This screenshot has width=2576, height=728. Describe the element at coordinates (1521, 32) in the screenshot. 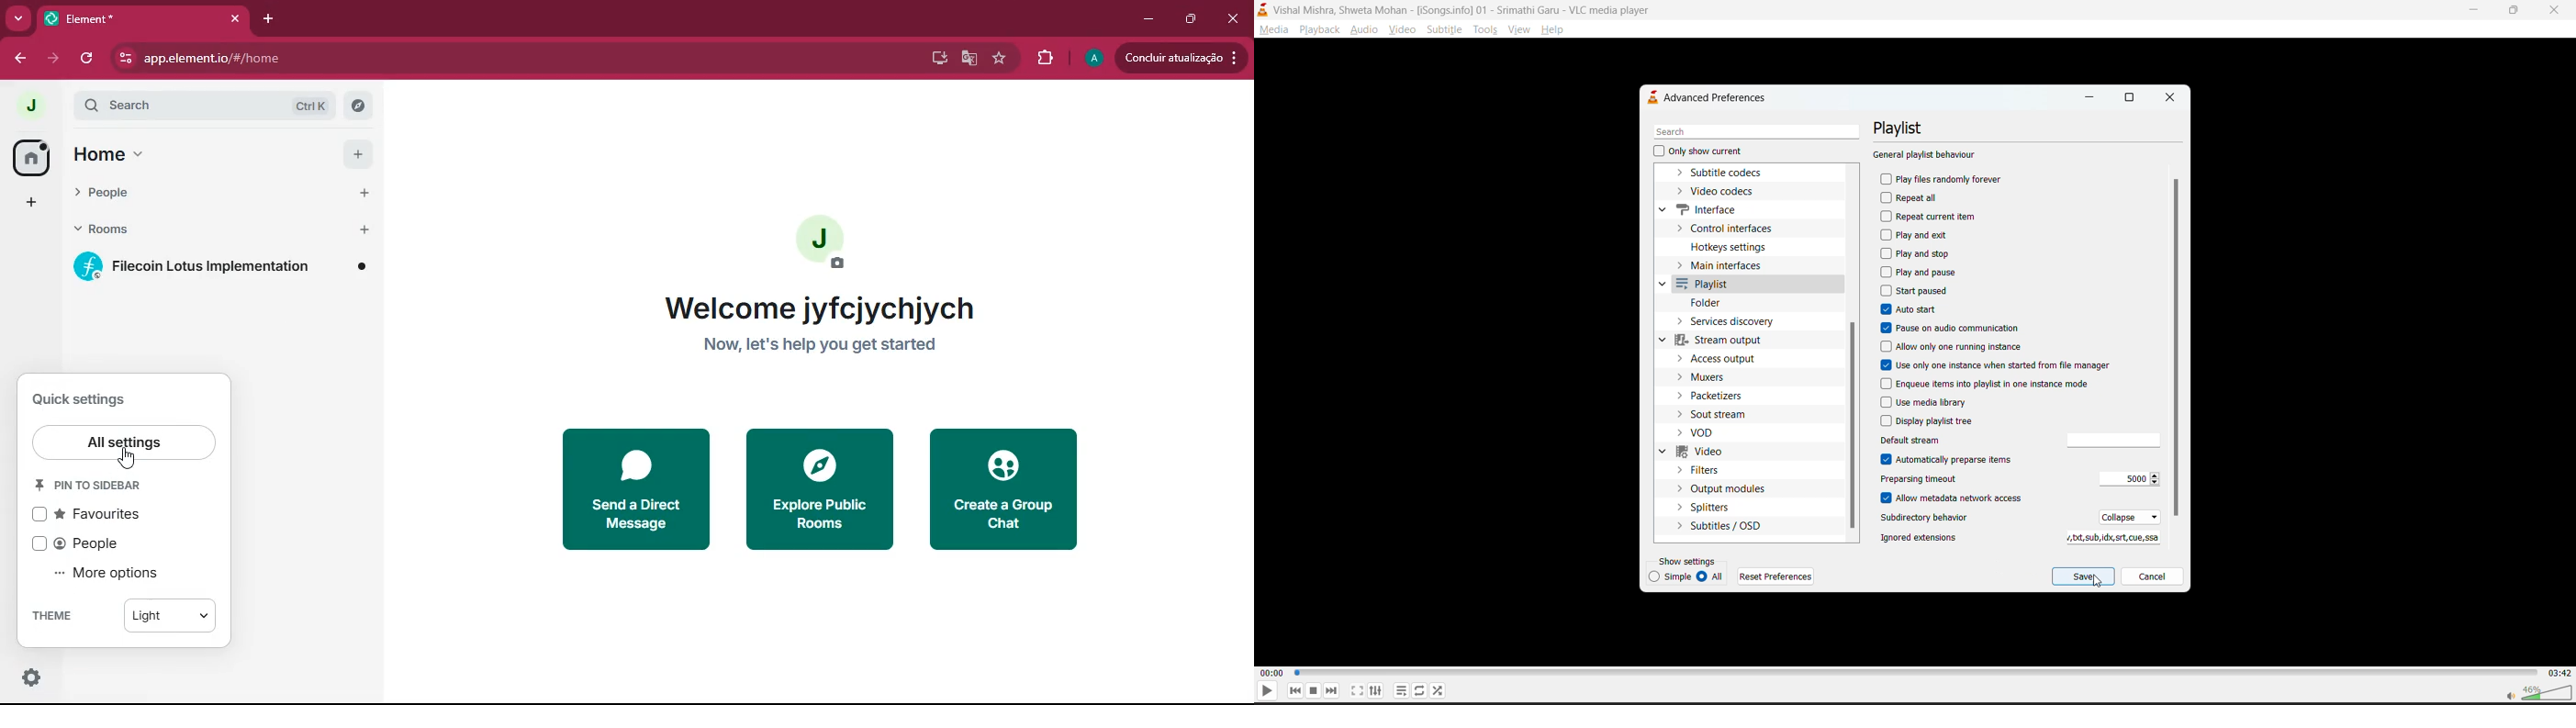

I see `view` at that location.